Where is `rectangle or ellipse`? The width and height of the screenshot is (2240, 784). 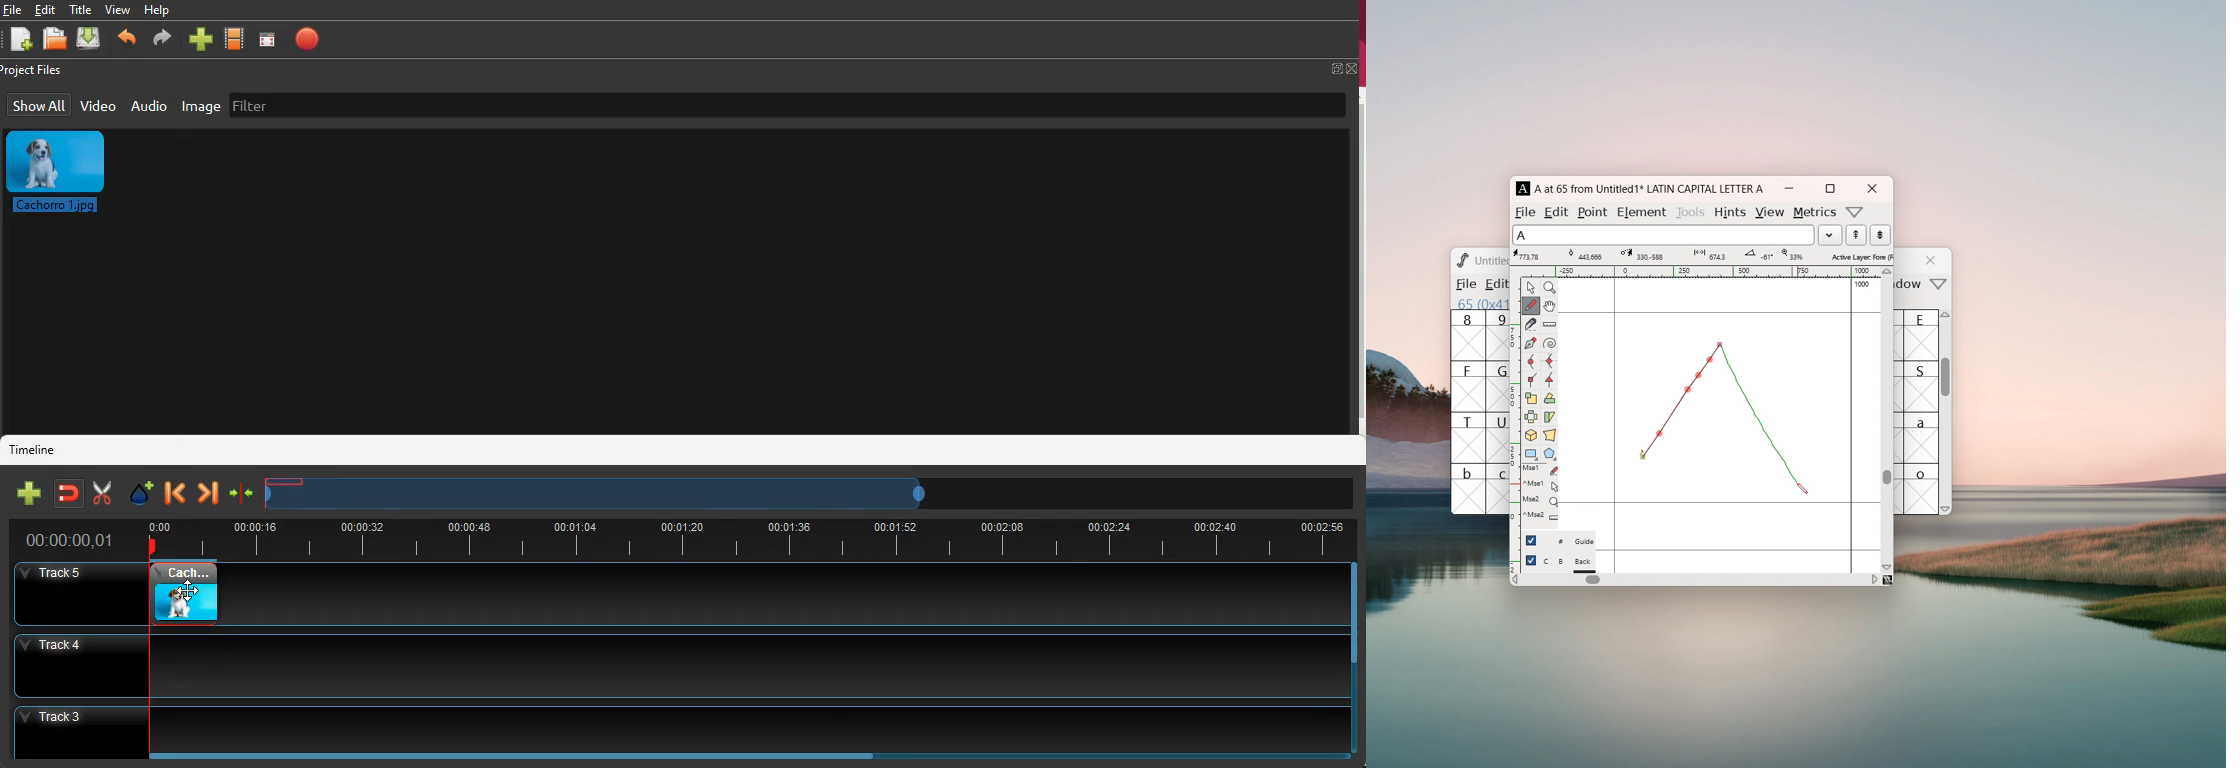 rectangle or ellipse is located at coordinates (1532, 454).